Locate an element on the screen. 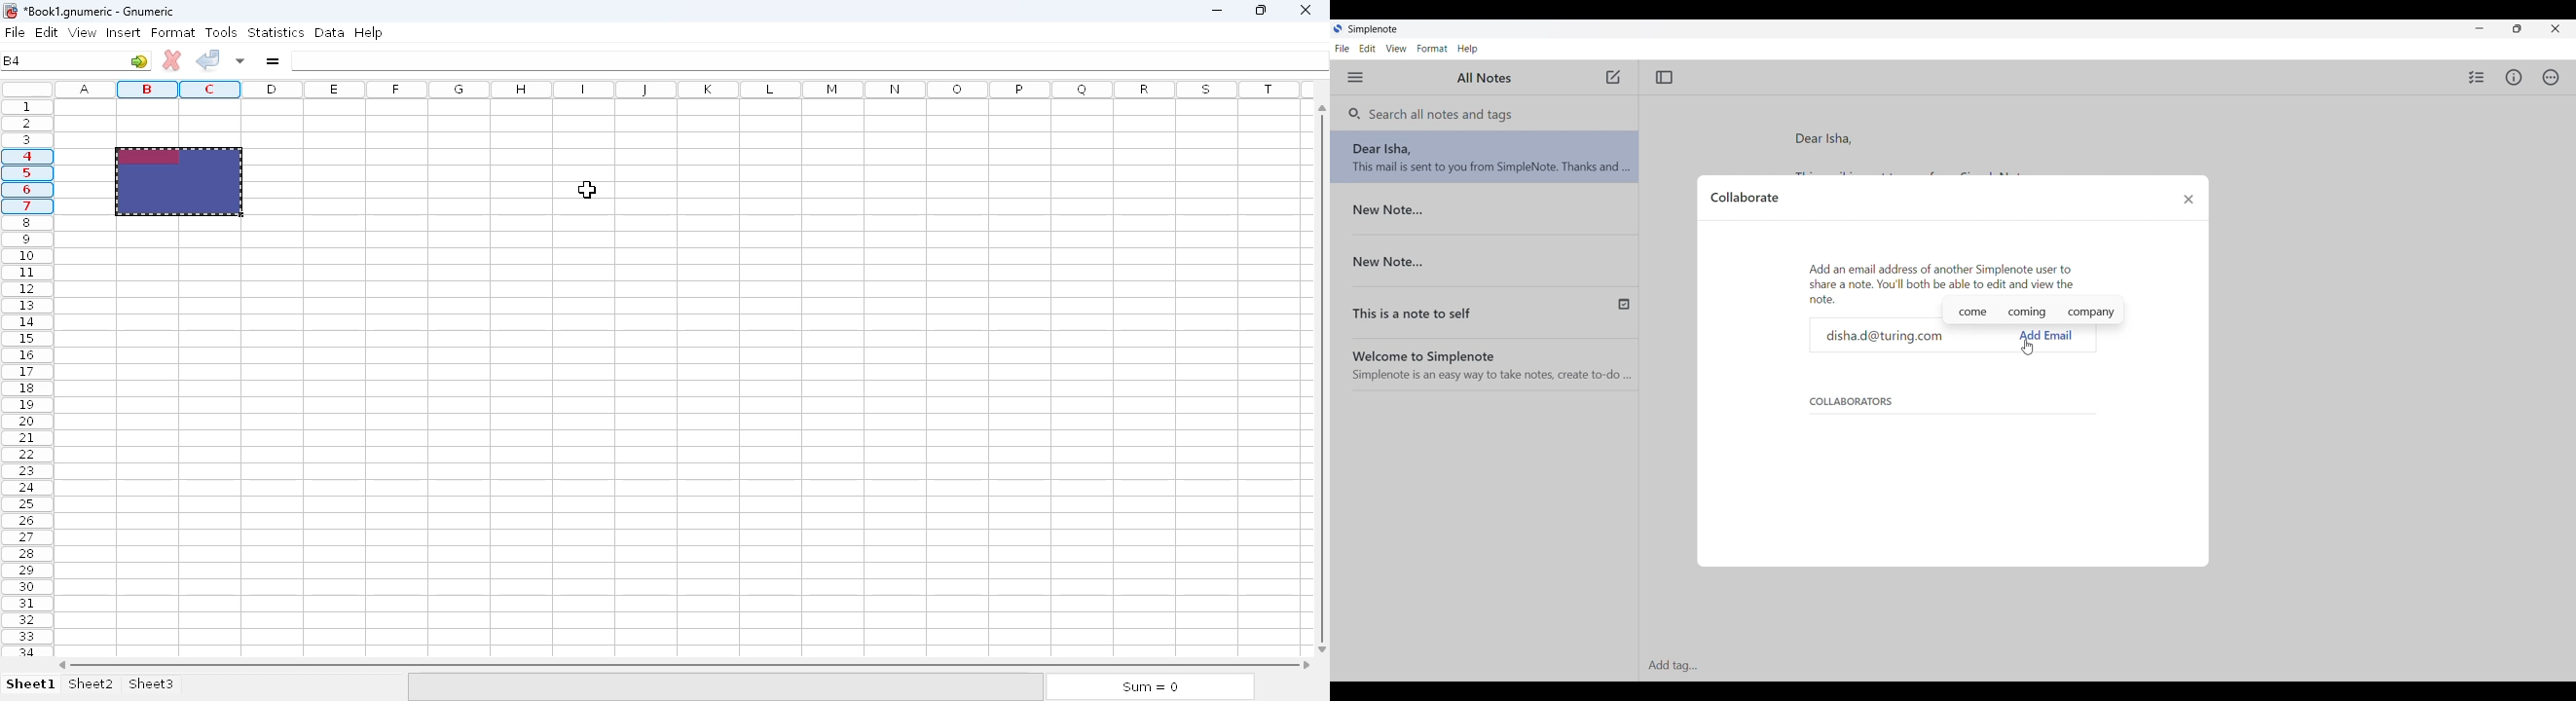 Image resolution: width=2576 pixels, height=728 pixels. Click to add mail to collaborators is located at coordinates (2047, 336).